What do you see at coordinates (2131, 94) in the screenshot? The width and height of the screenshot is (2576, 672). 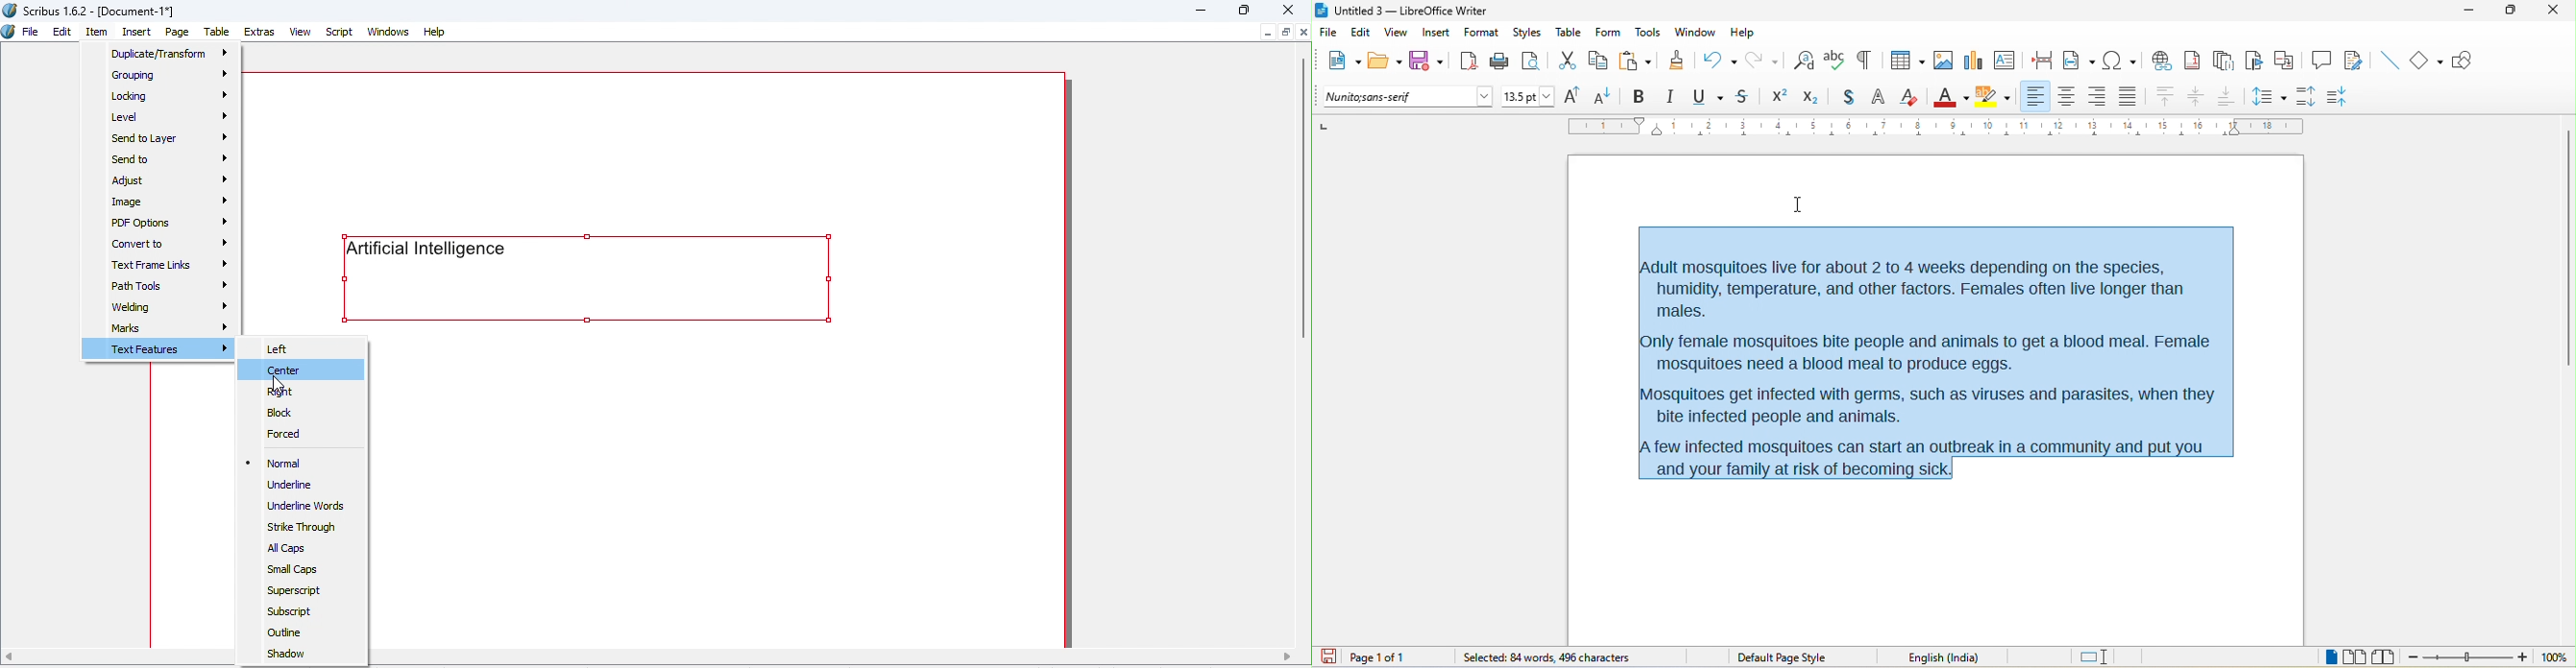 I see `justified` at bounding box center [2131, 94].